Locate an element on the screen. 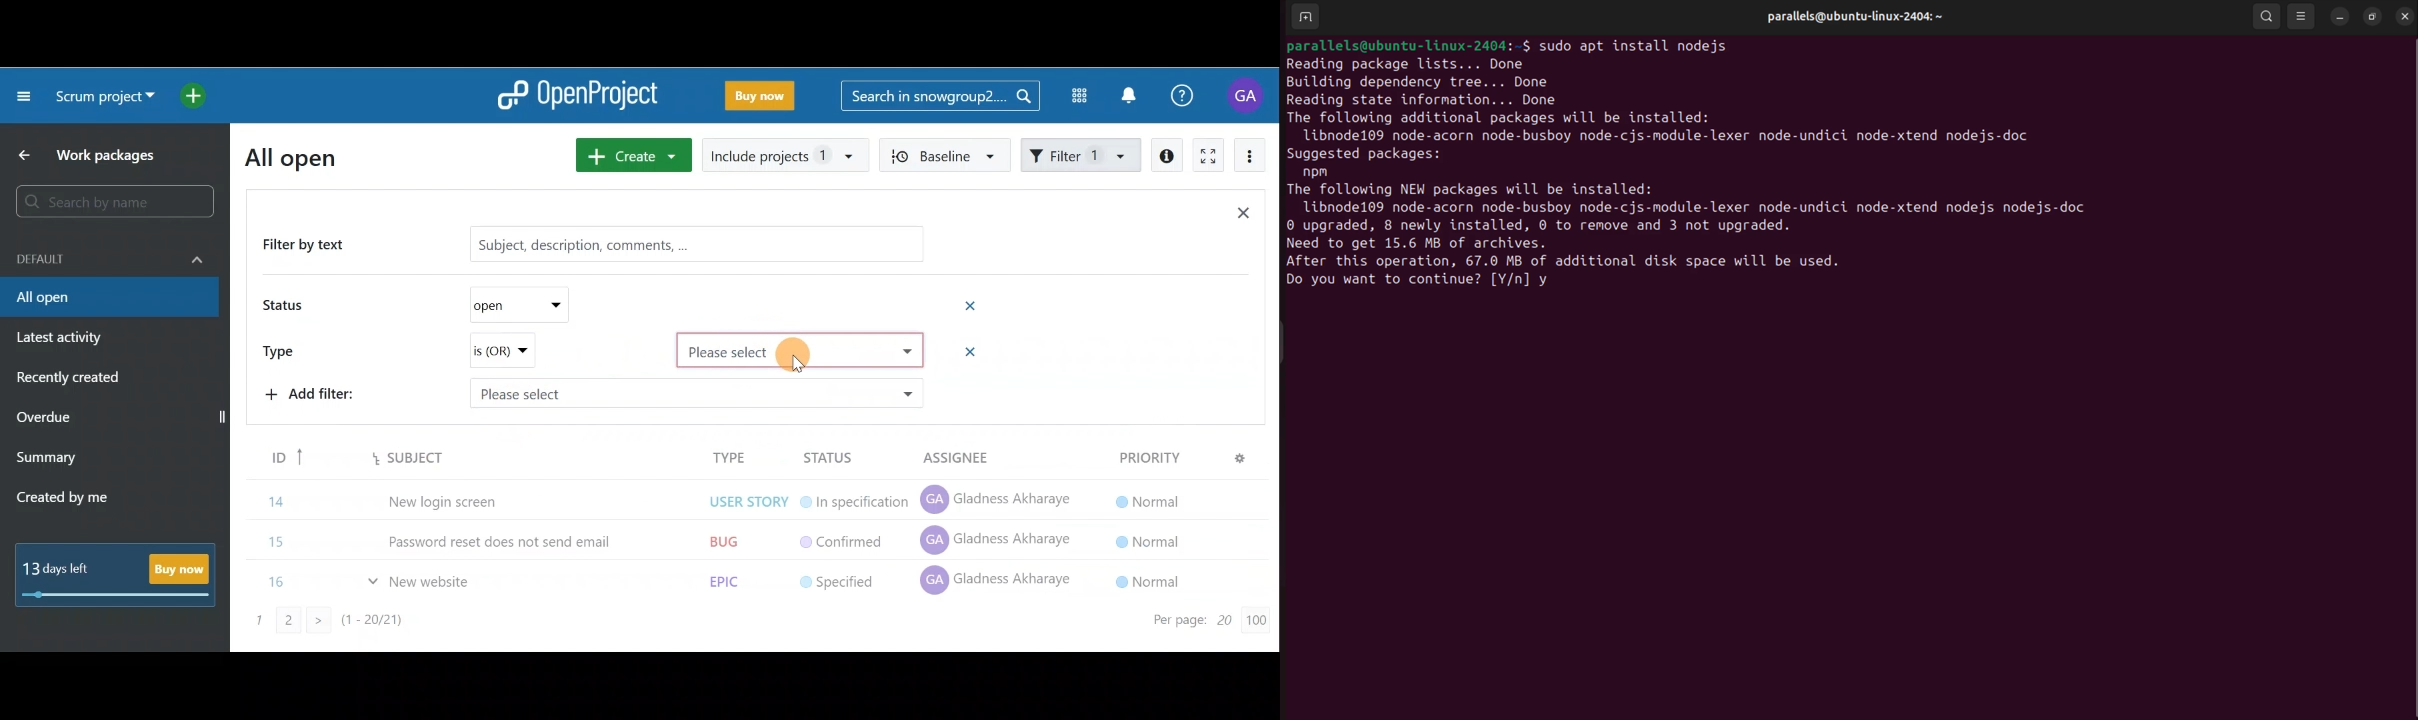 This screenshot has height=728, width=2436. Page number is located at coordinates (360, 626).